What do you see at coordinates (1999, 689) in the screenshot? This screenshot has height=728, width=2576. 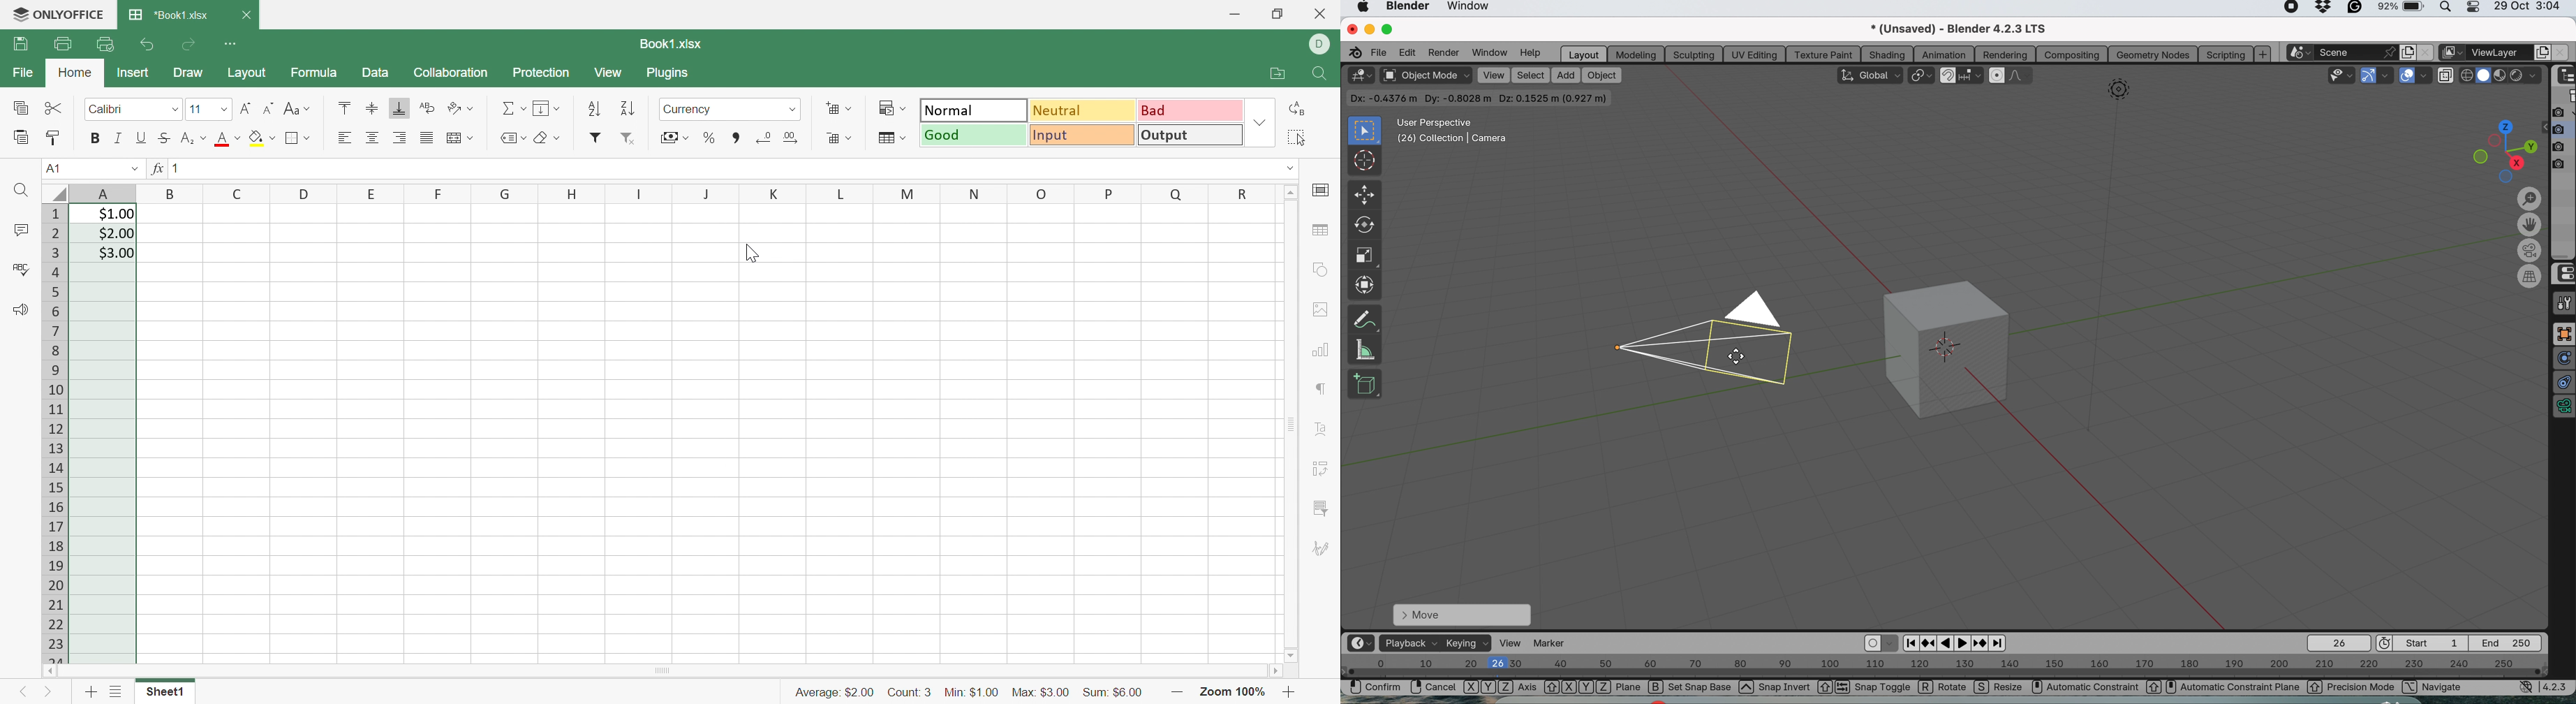 I see `Resize` at bounding box center [1999, 689].